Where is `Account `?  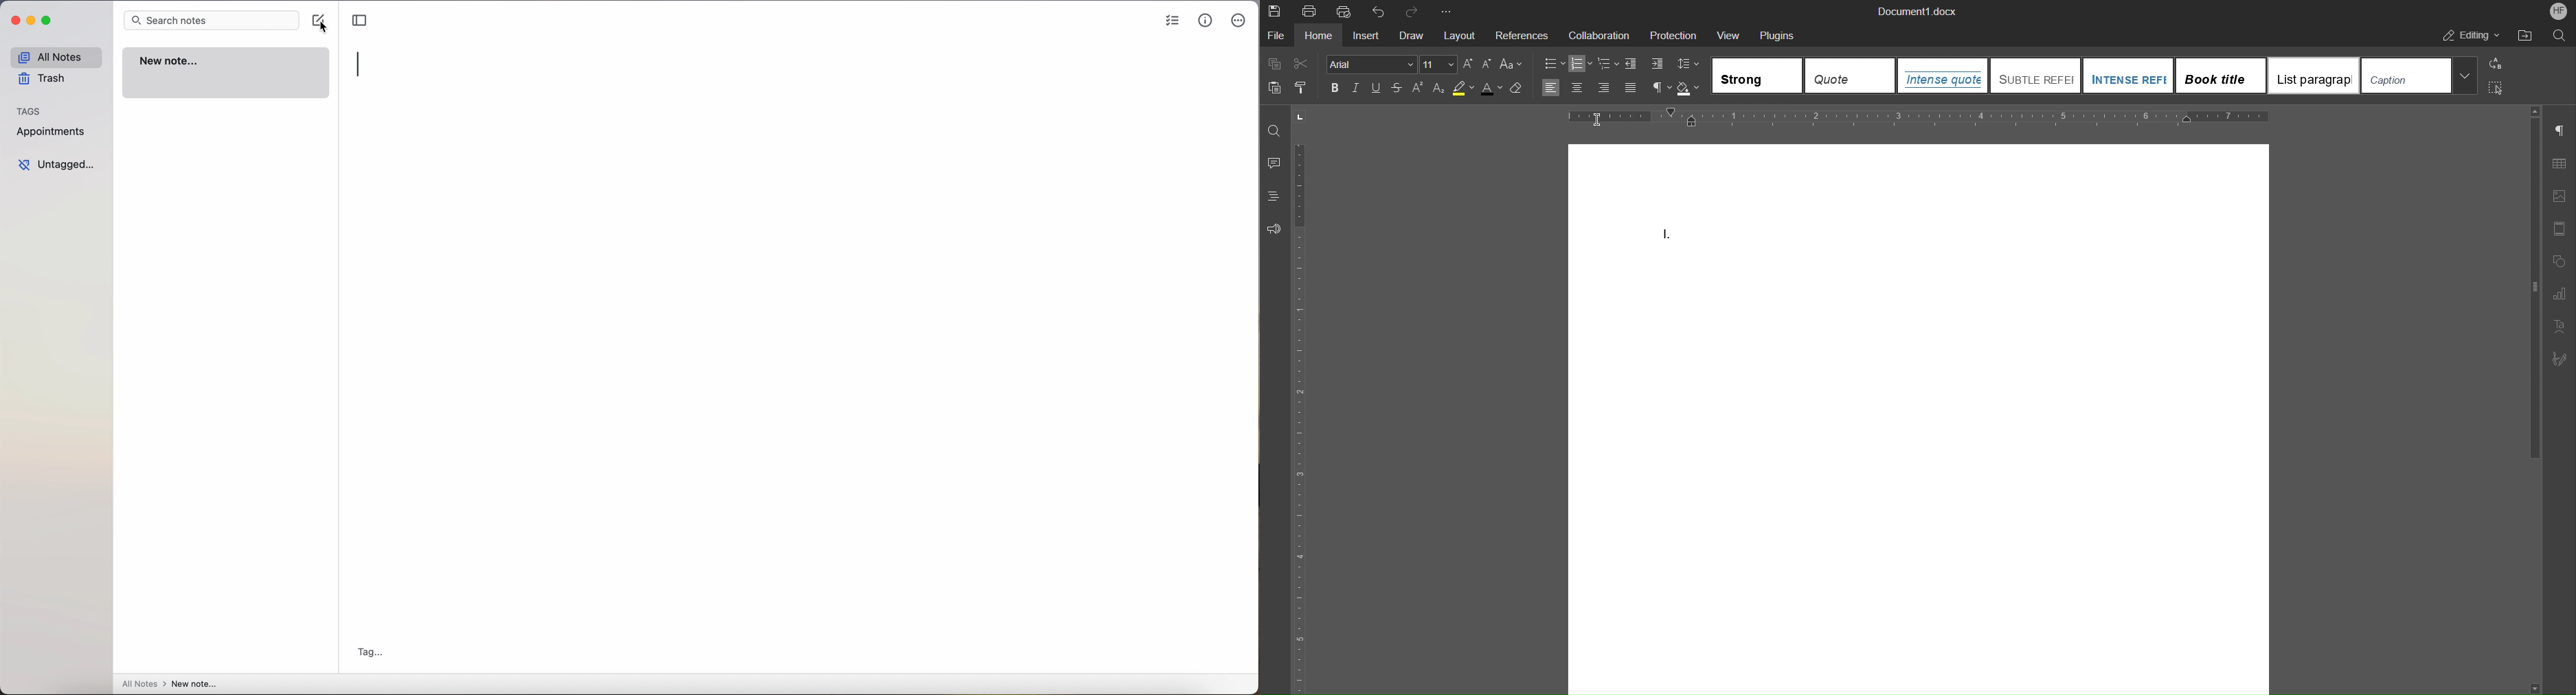
Account  is located at coordinates (2558, 12).